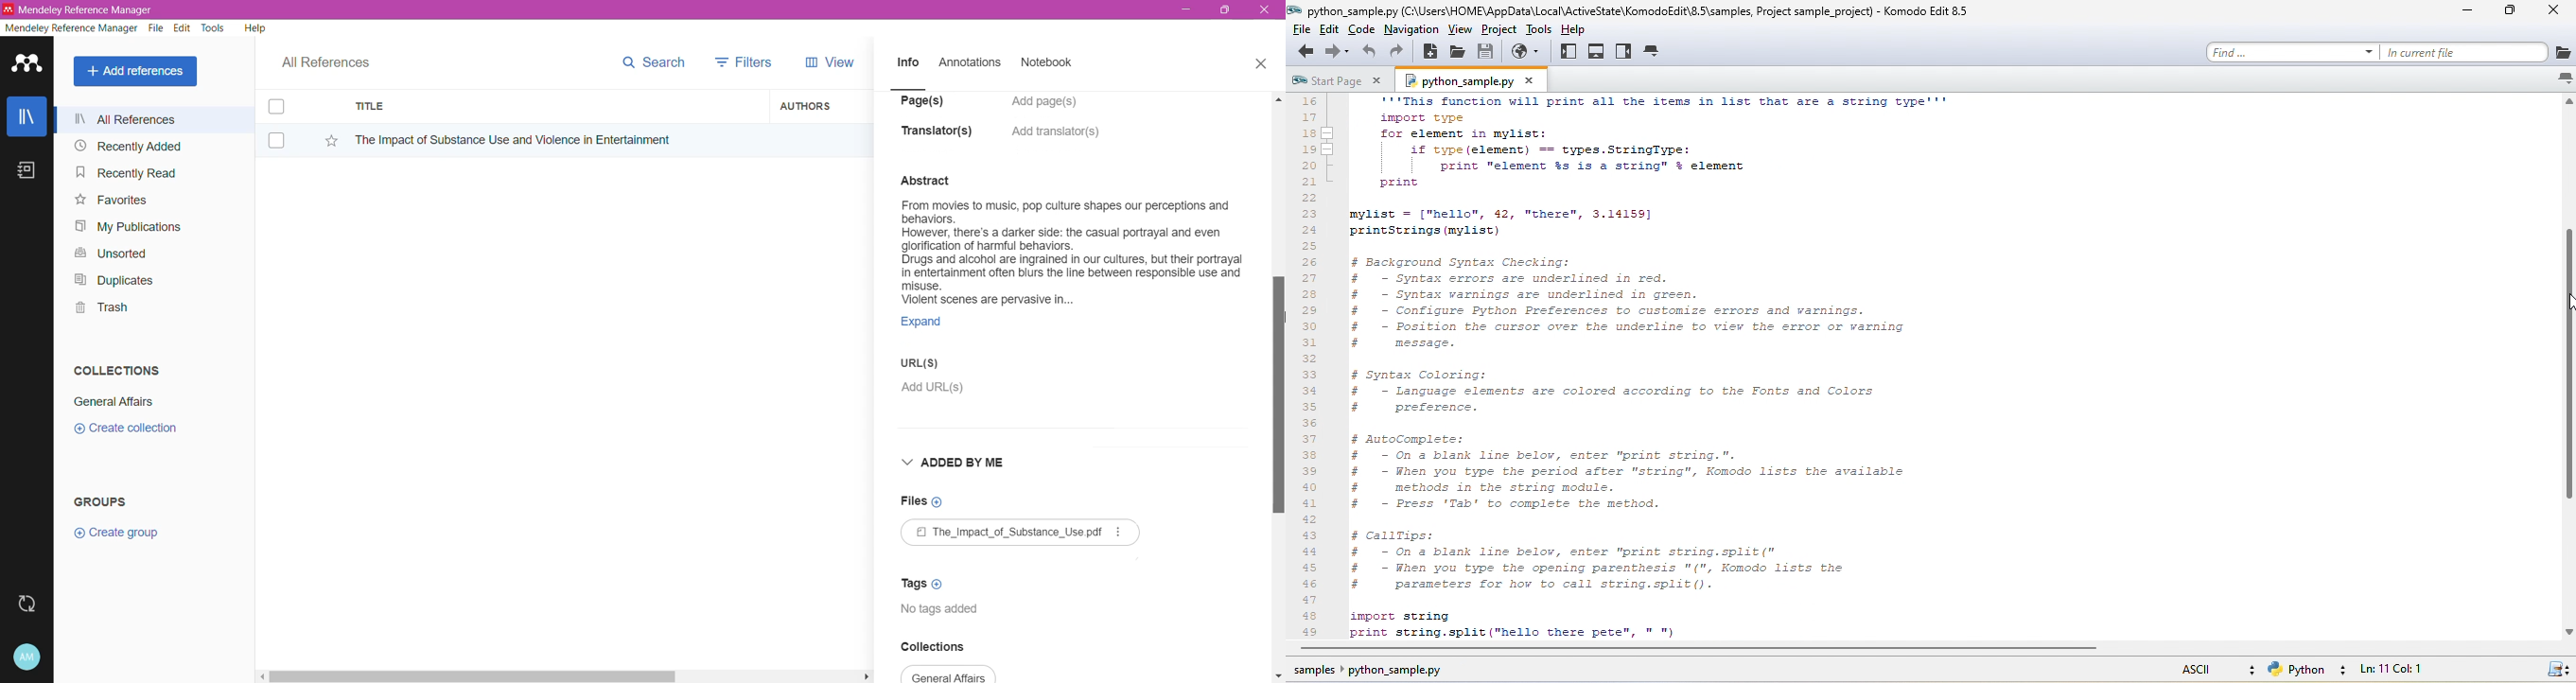 The width and height of the screenshot is (2576, 700). What do you see at coordinates (966, 462) in the screenshot?
I see ` ADDED BY ME` at bounding box center [966, 462].